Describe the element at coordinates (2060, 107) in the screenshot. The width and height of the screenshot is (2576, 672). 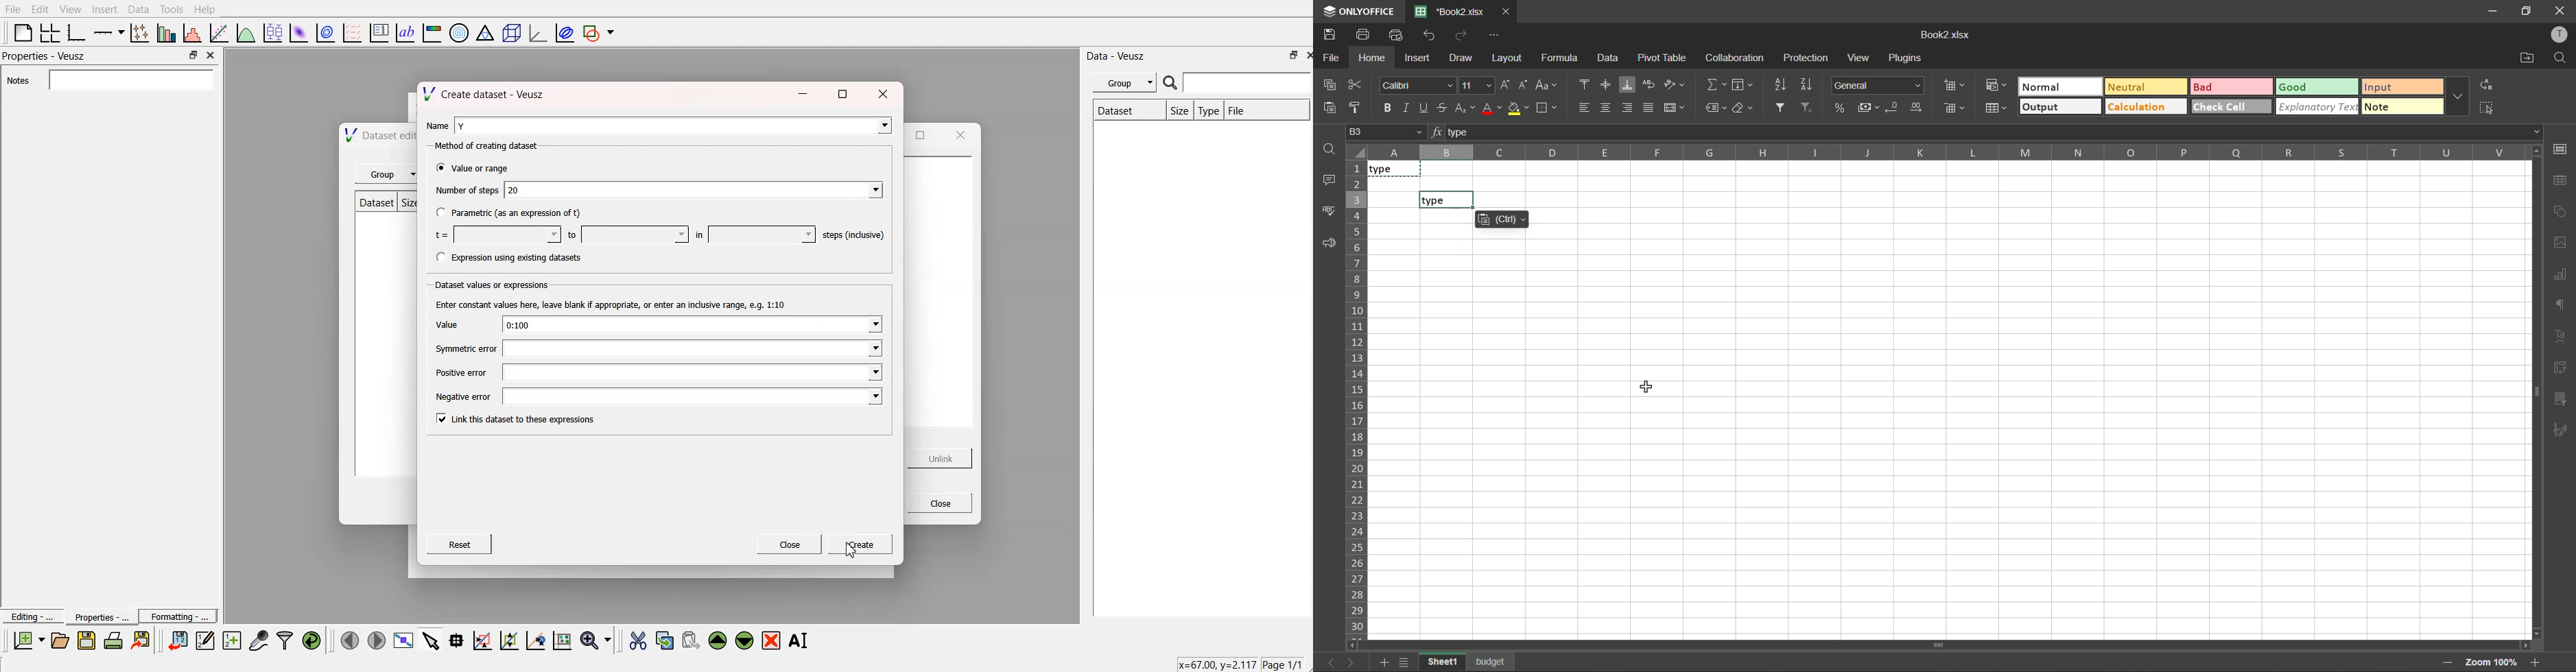
I see `output` at that location.